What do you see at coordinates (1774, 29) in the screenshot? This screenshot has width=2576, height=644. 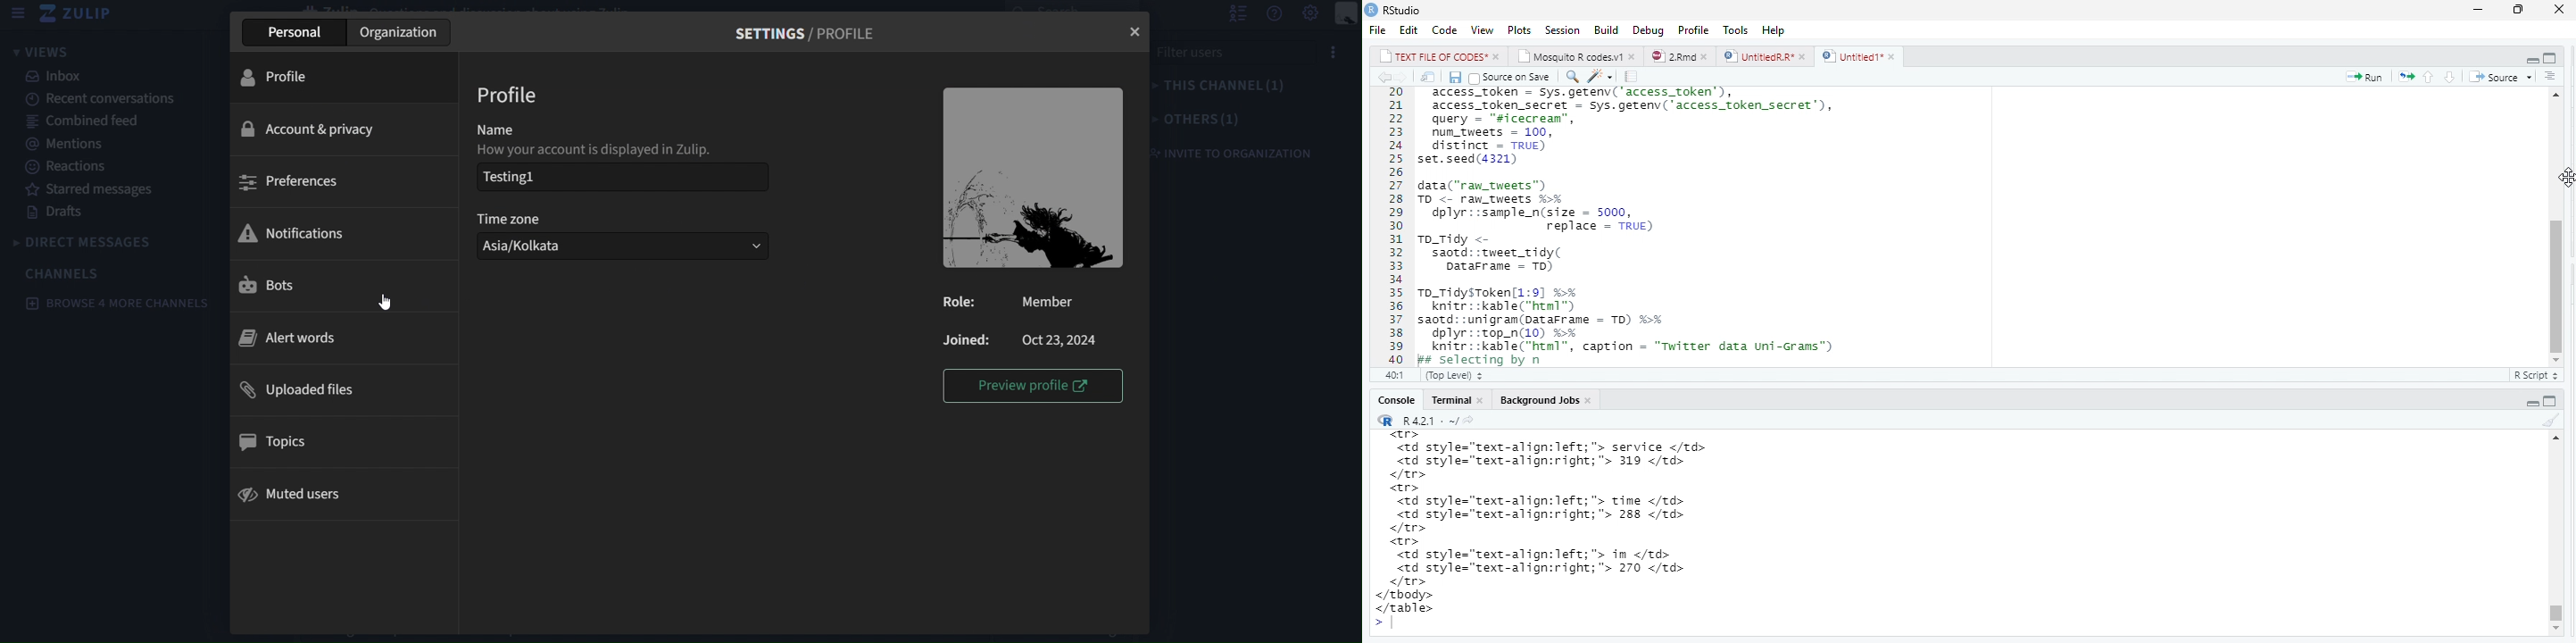 I see `Help` at bounding box center [1774, 29].